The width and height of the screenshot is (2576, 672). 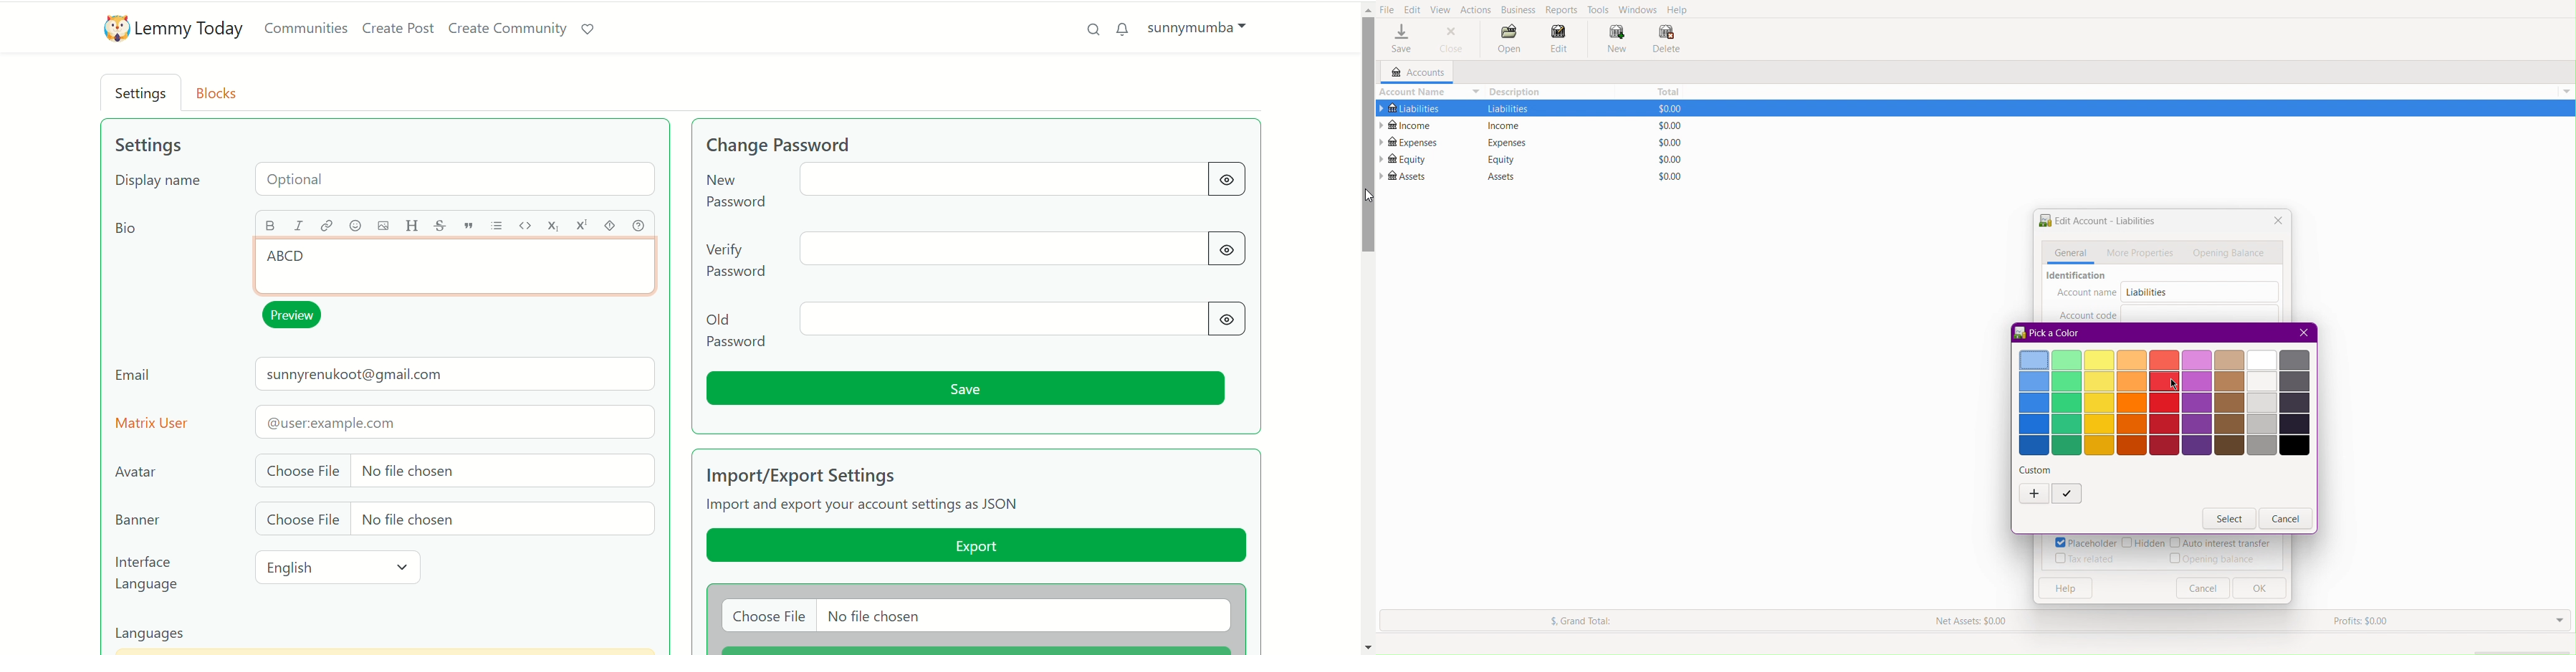 What do you see at coordinates (2086, 559) in the screenshot?
I see `Tax related` at bounding box center [2086, 559].